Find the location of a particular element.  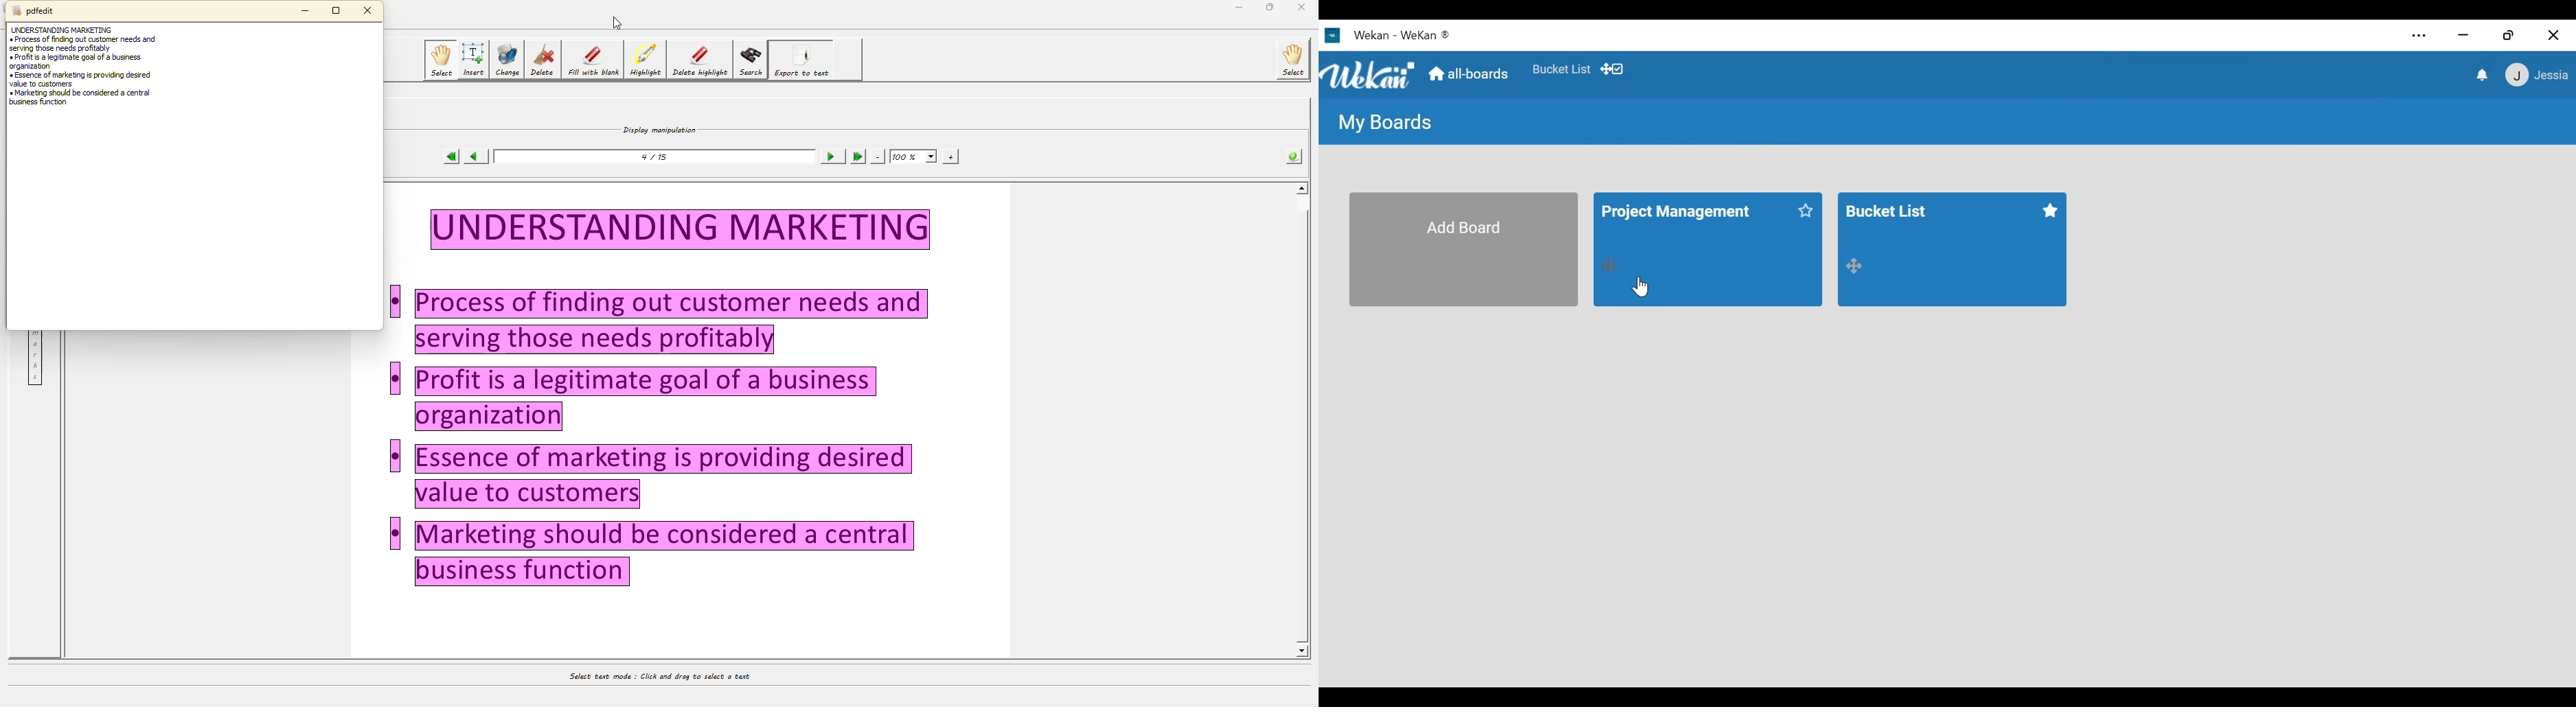

Add Boards is located at coordinates (1463, 249).